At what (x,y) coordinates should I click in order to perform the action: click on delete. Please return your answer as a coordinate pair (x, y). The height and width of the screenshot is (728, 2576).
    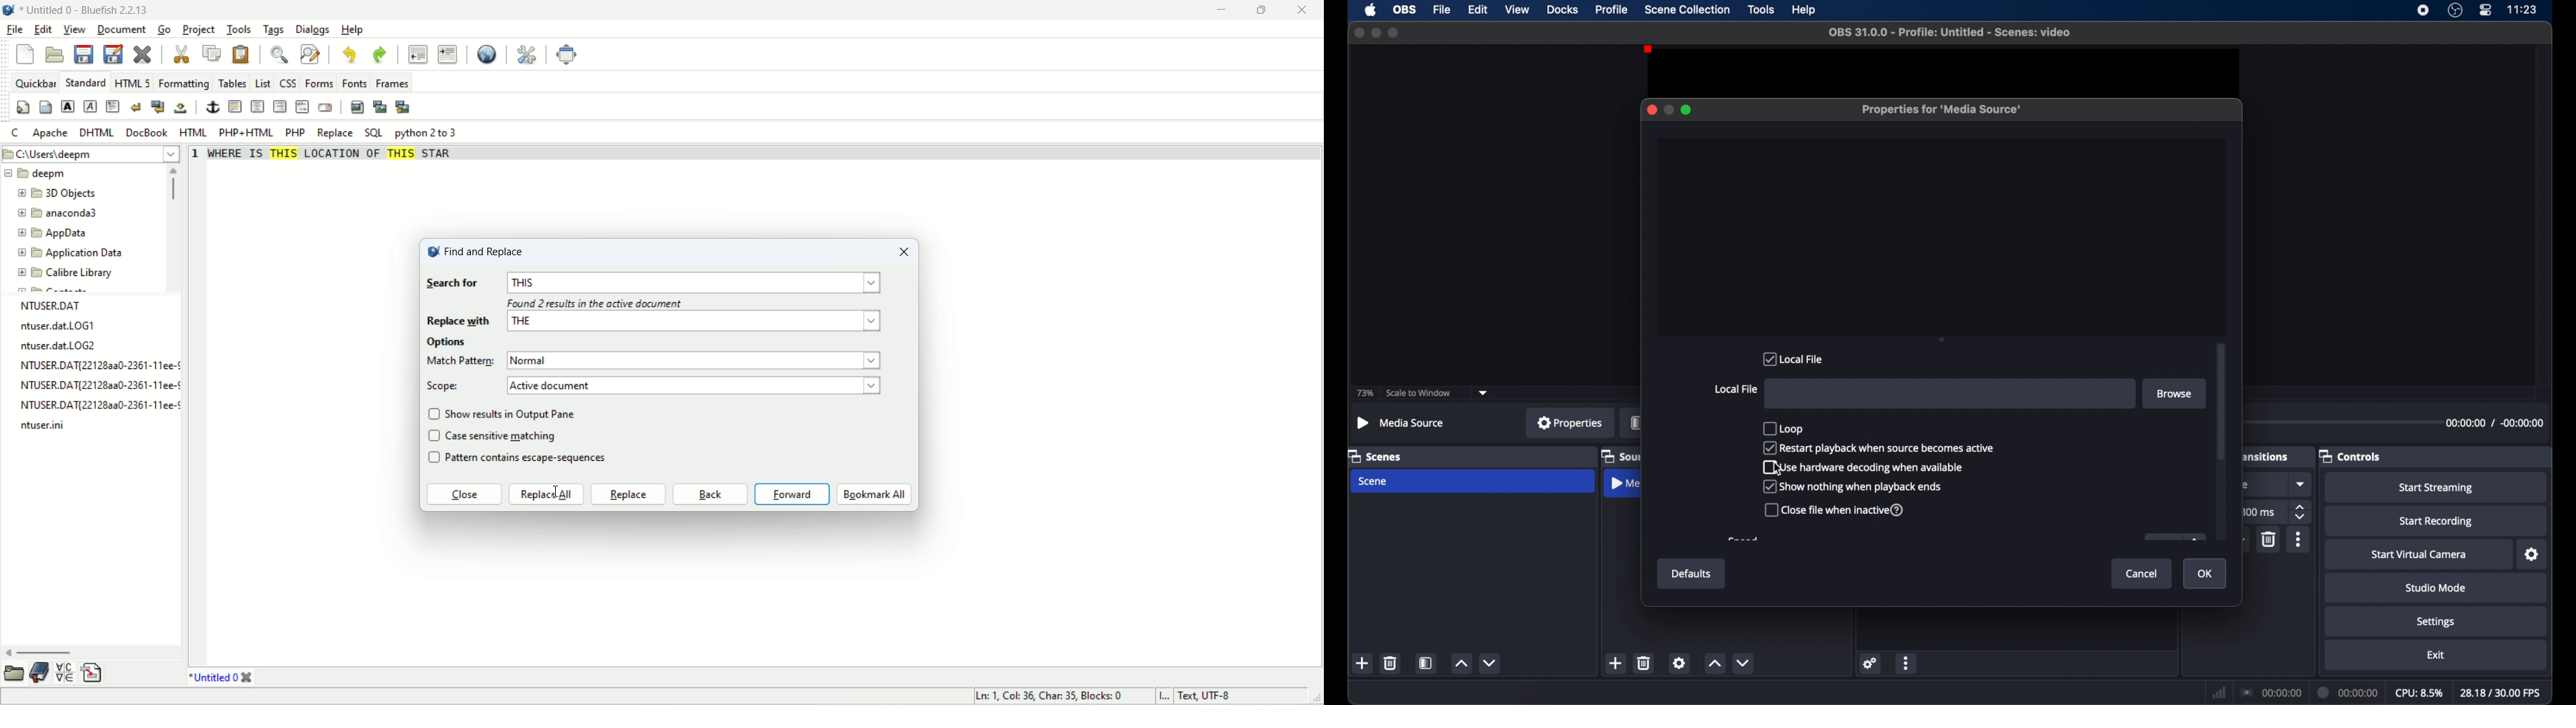
    Looking at the image, I should click on (1644, 663).